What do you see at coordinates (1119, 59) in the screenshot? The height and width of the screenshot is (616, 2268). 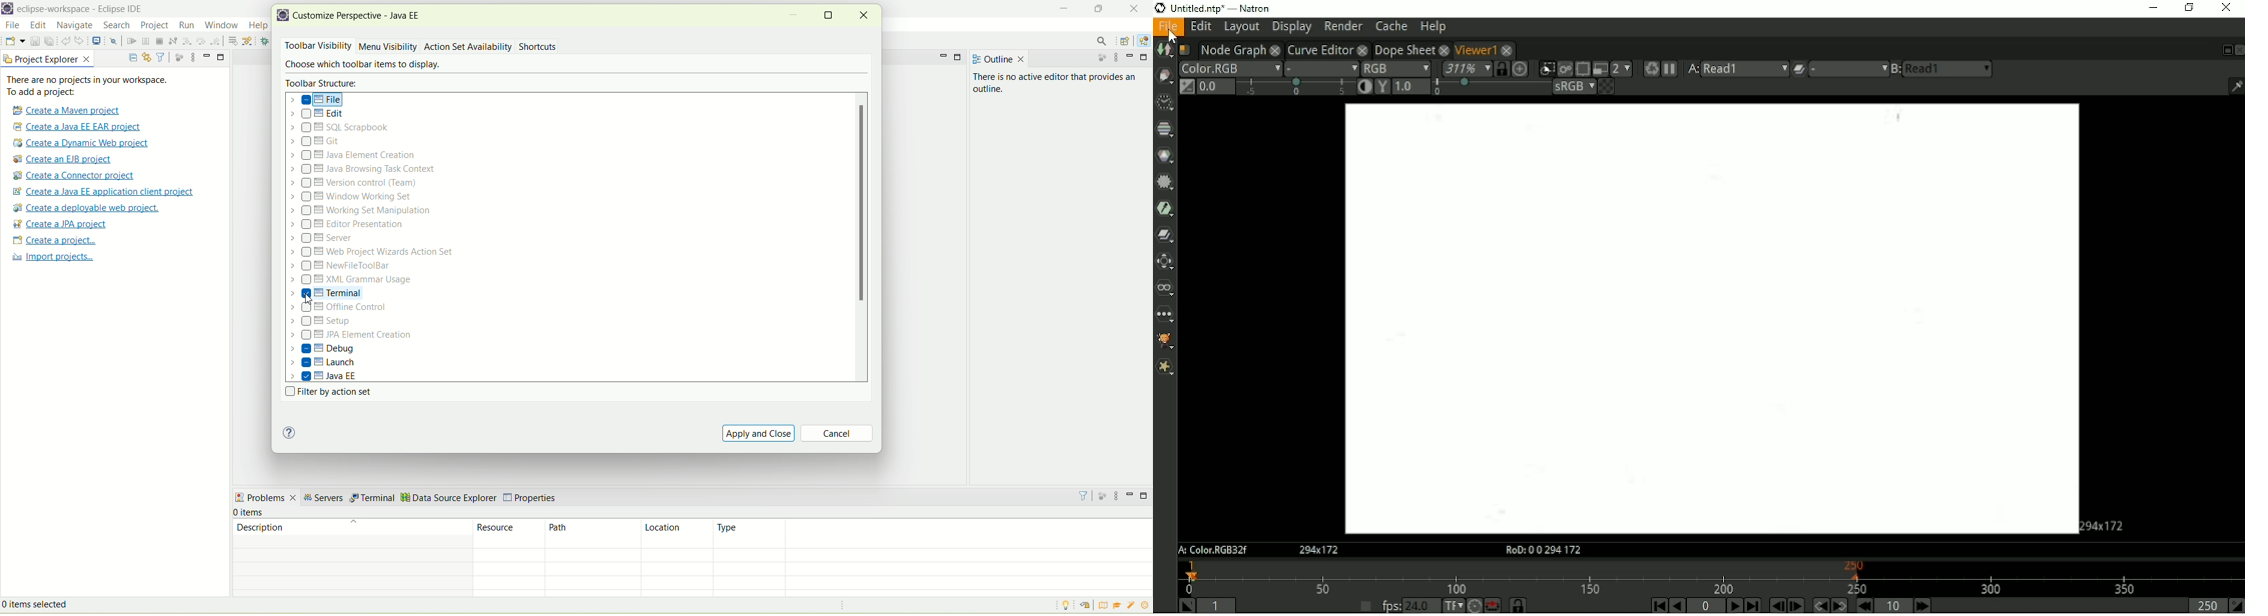 I see `view menu` at bounding box center [1119, 59].